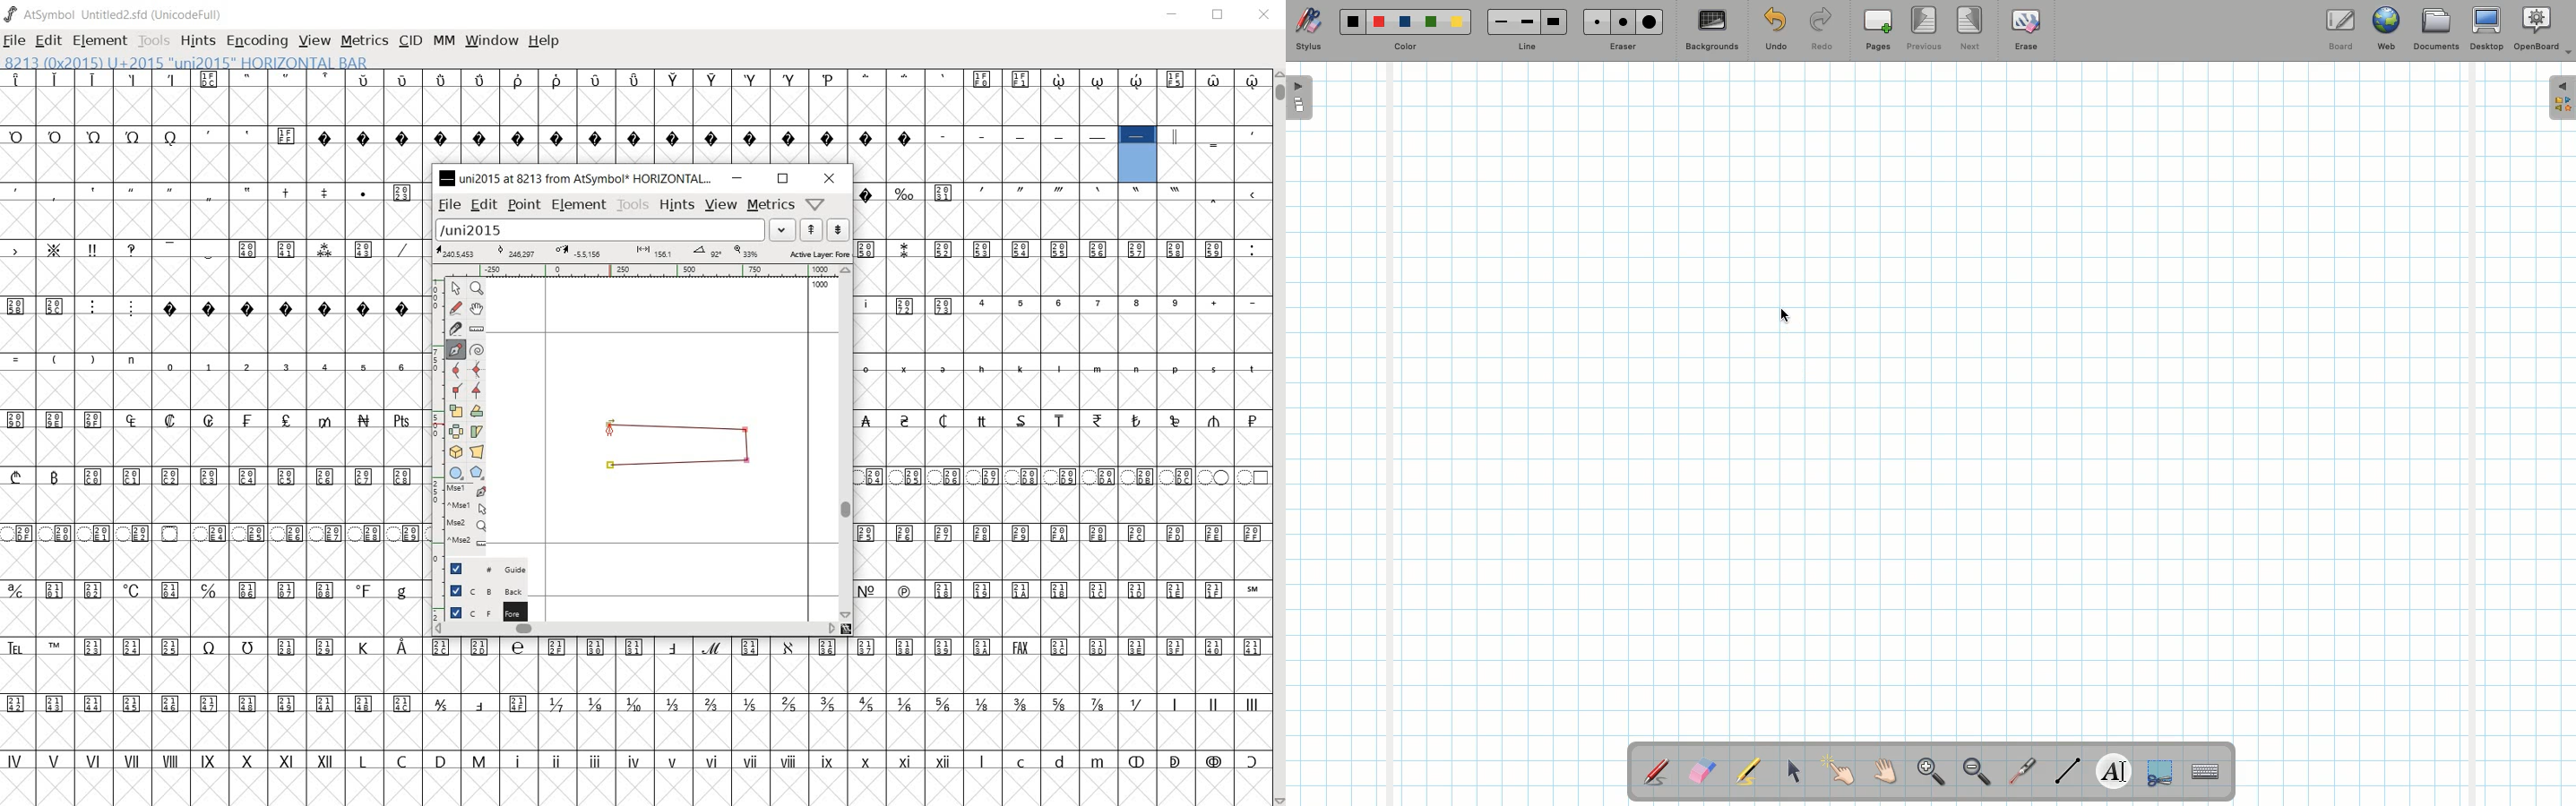 The width and height of the screenshot is (2576, 812). I want to click on Large line, so click(1555, 21).